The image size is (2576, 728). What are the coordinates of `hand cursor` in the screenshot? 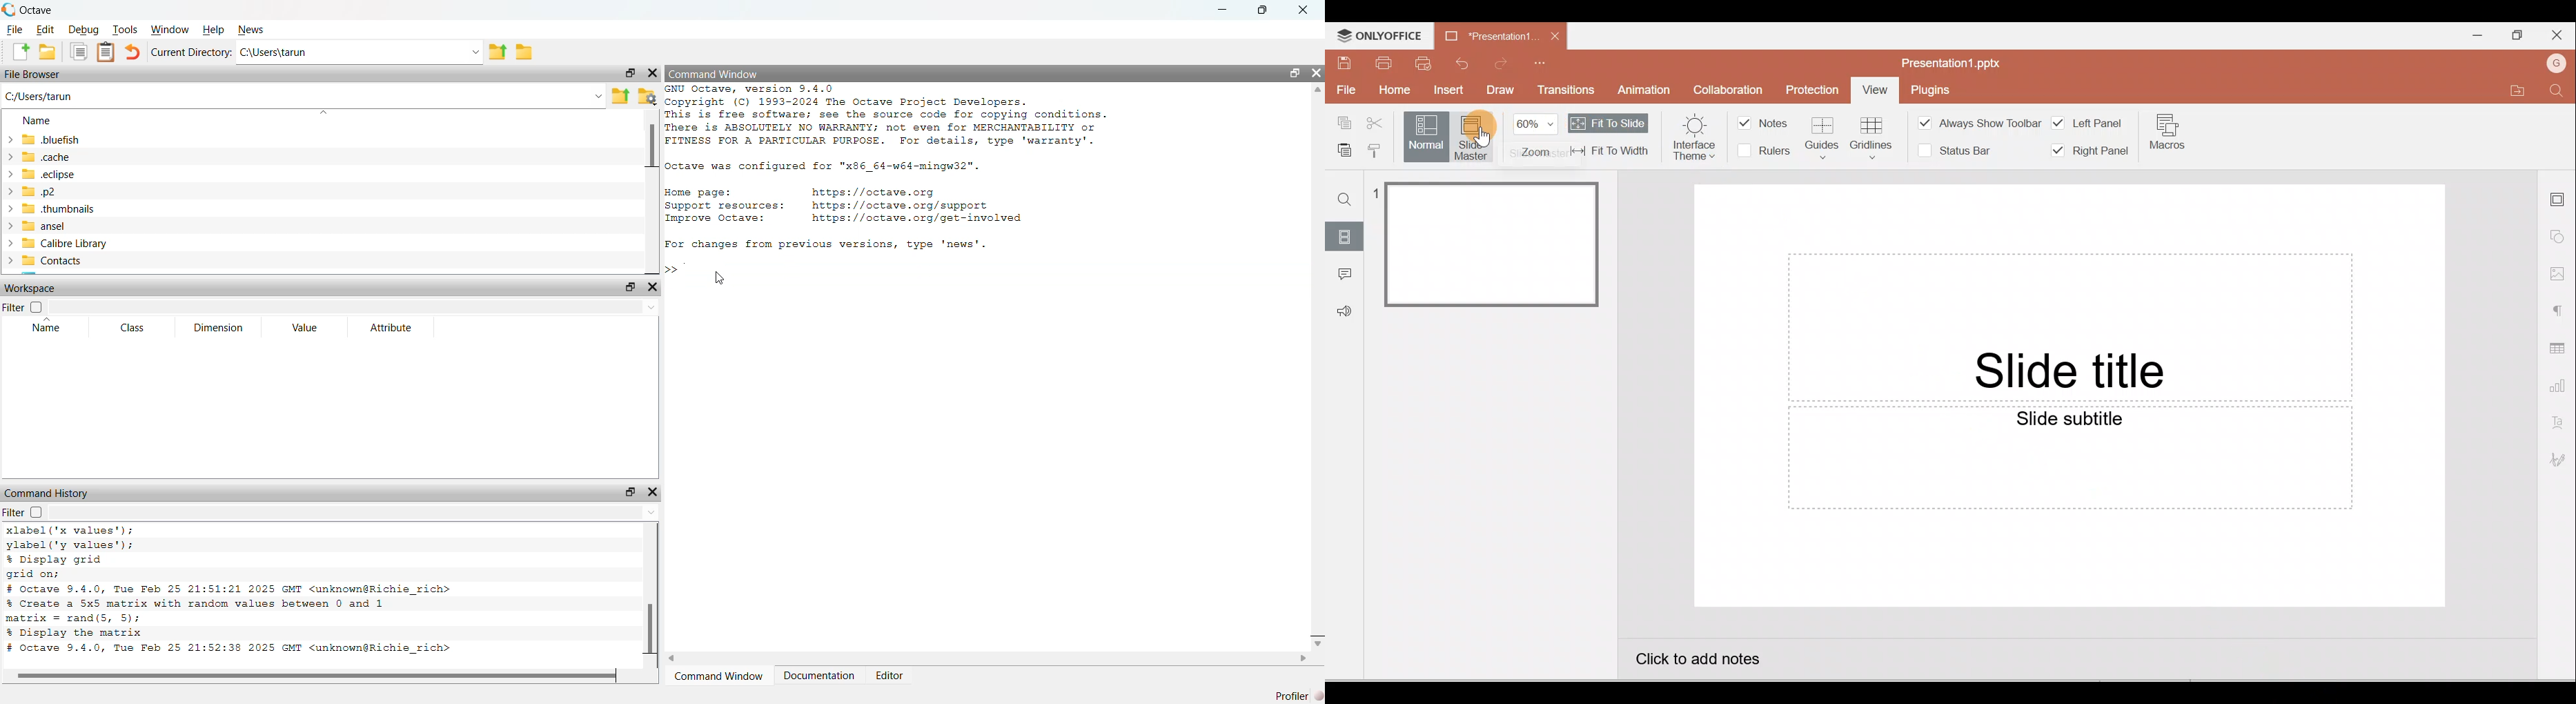 It's located at (1483, 138).